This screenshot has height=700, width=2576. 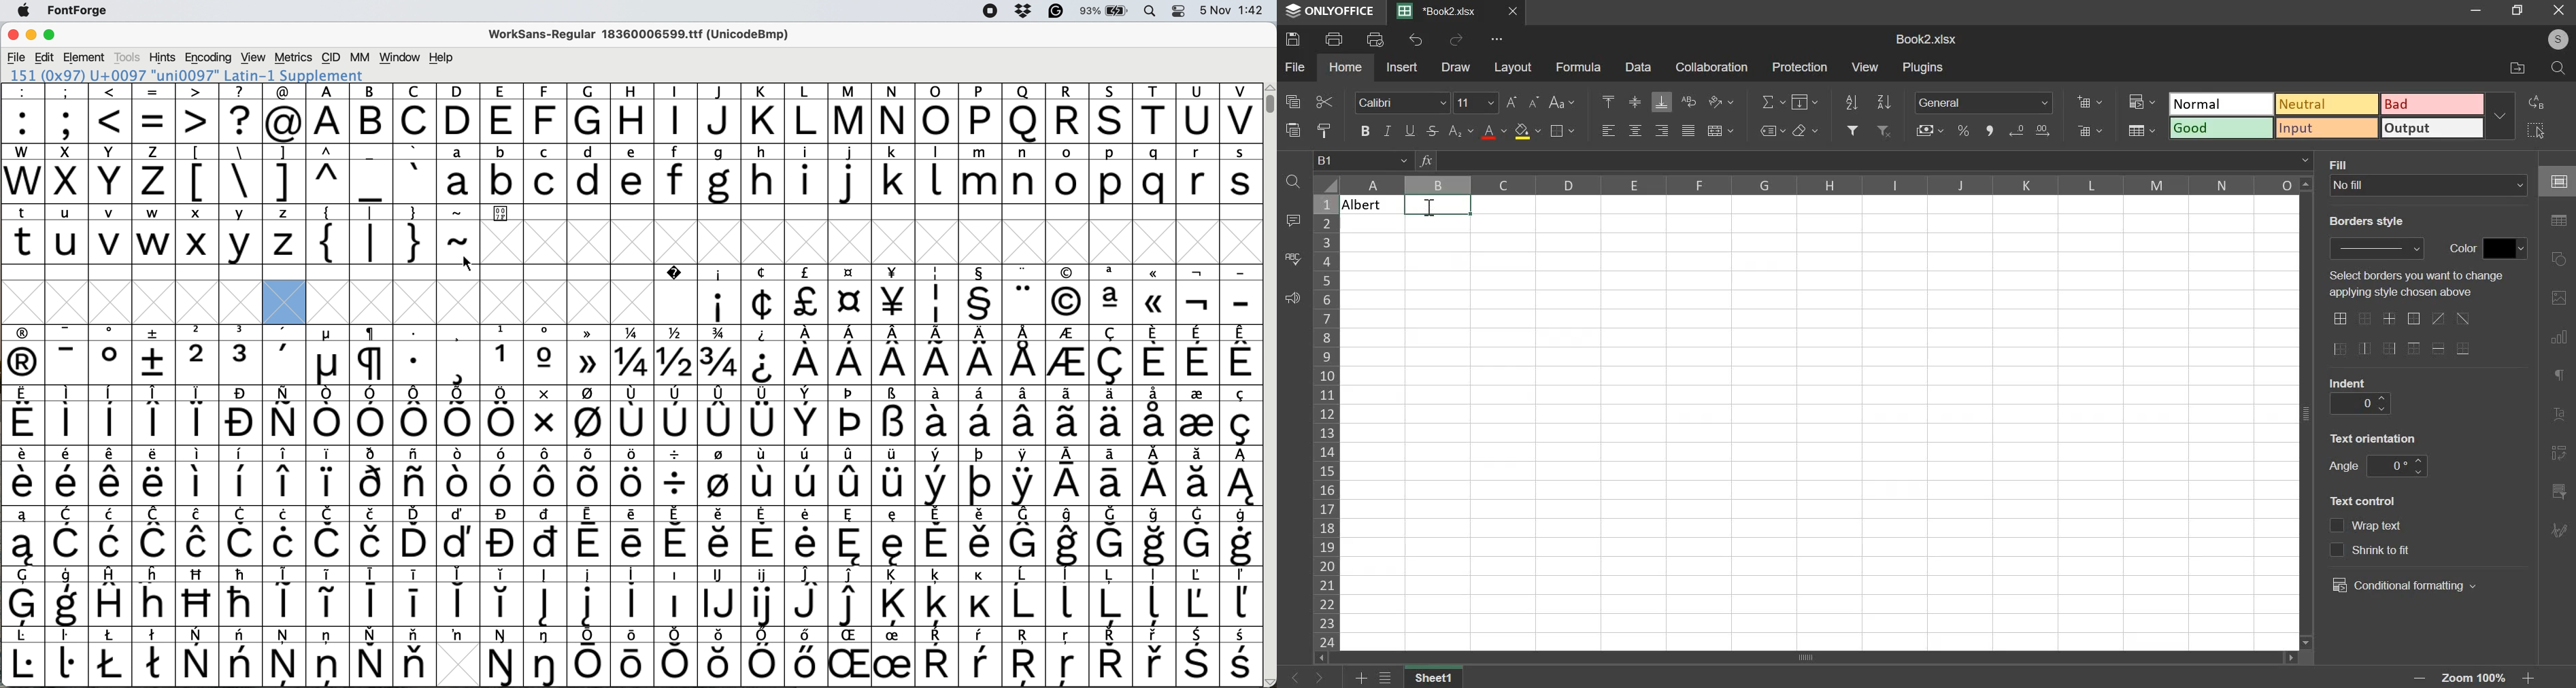 I want to click on symbol, so click(x=981, y=657).